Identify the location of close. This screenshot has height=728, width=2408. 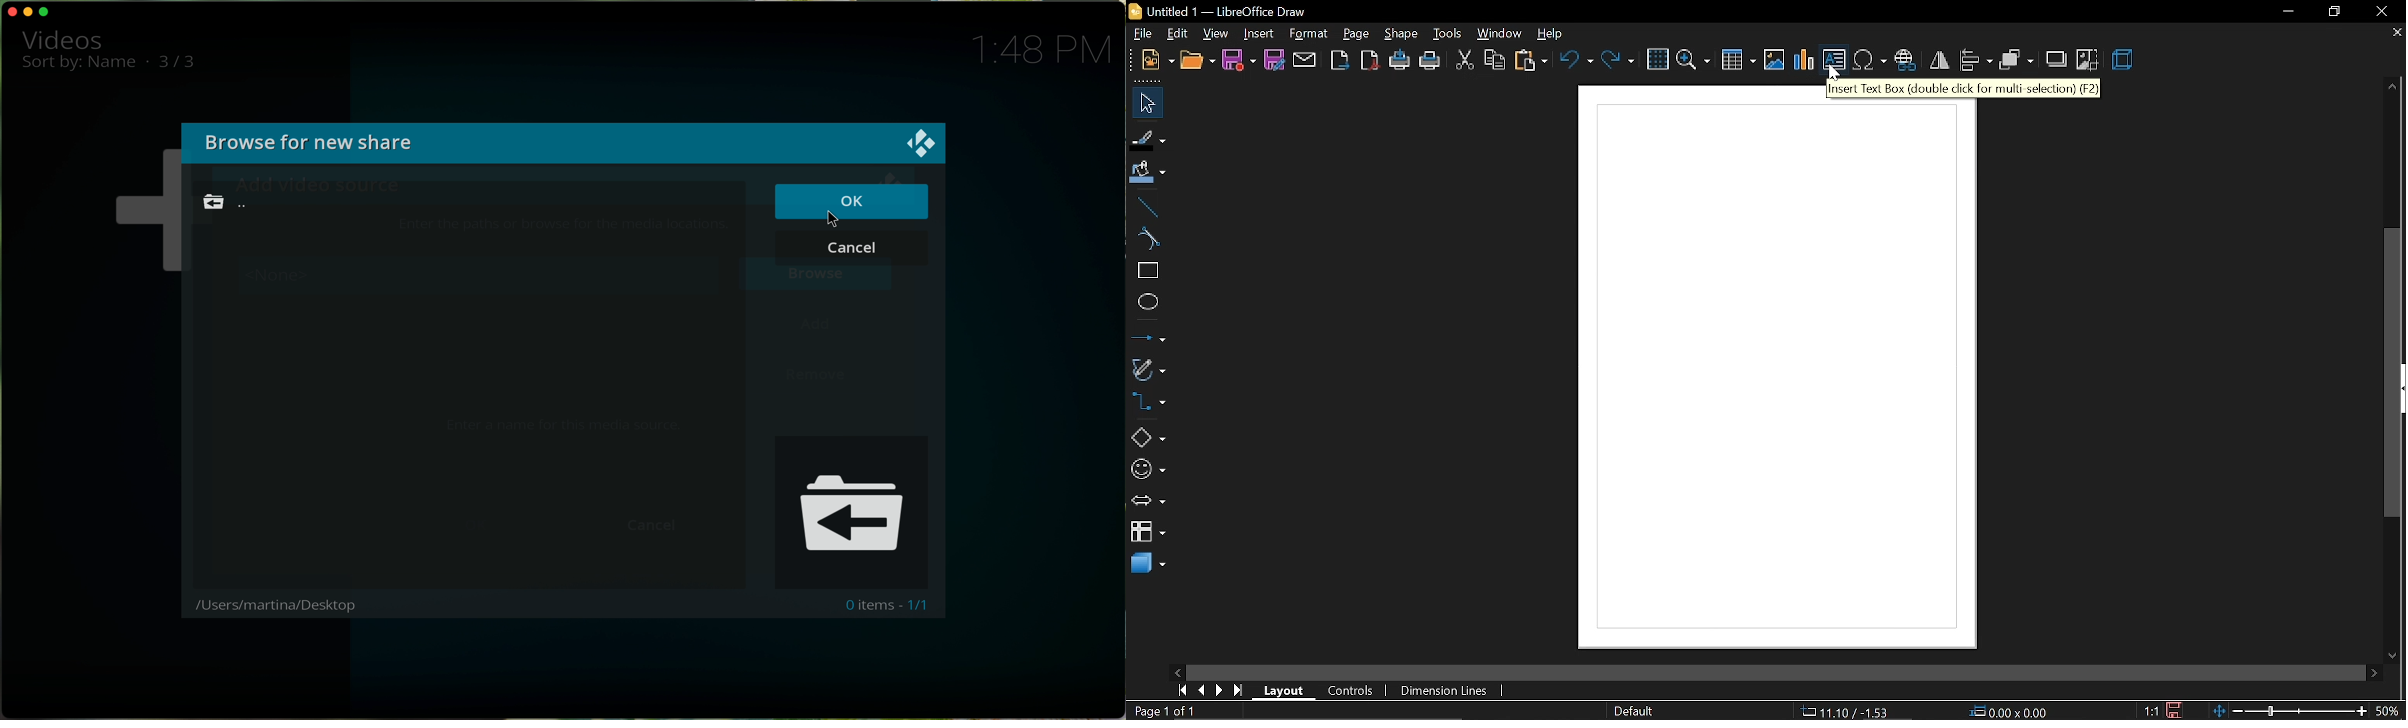
(2381, 12).